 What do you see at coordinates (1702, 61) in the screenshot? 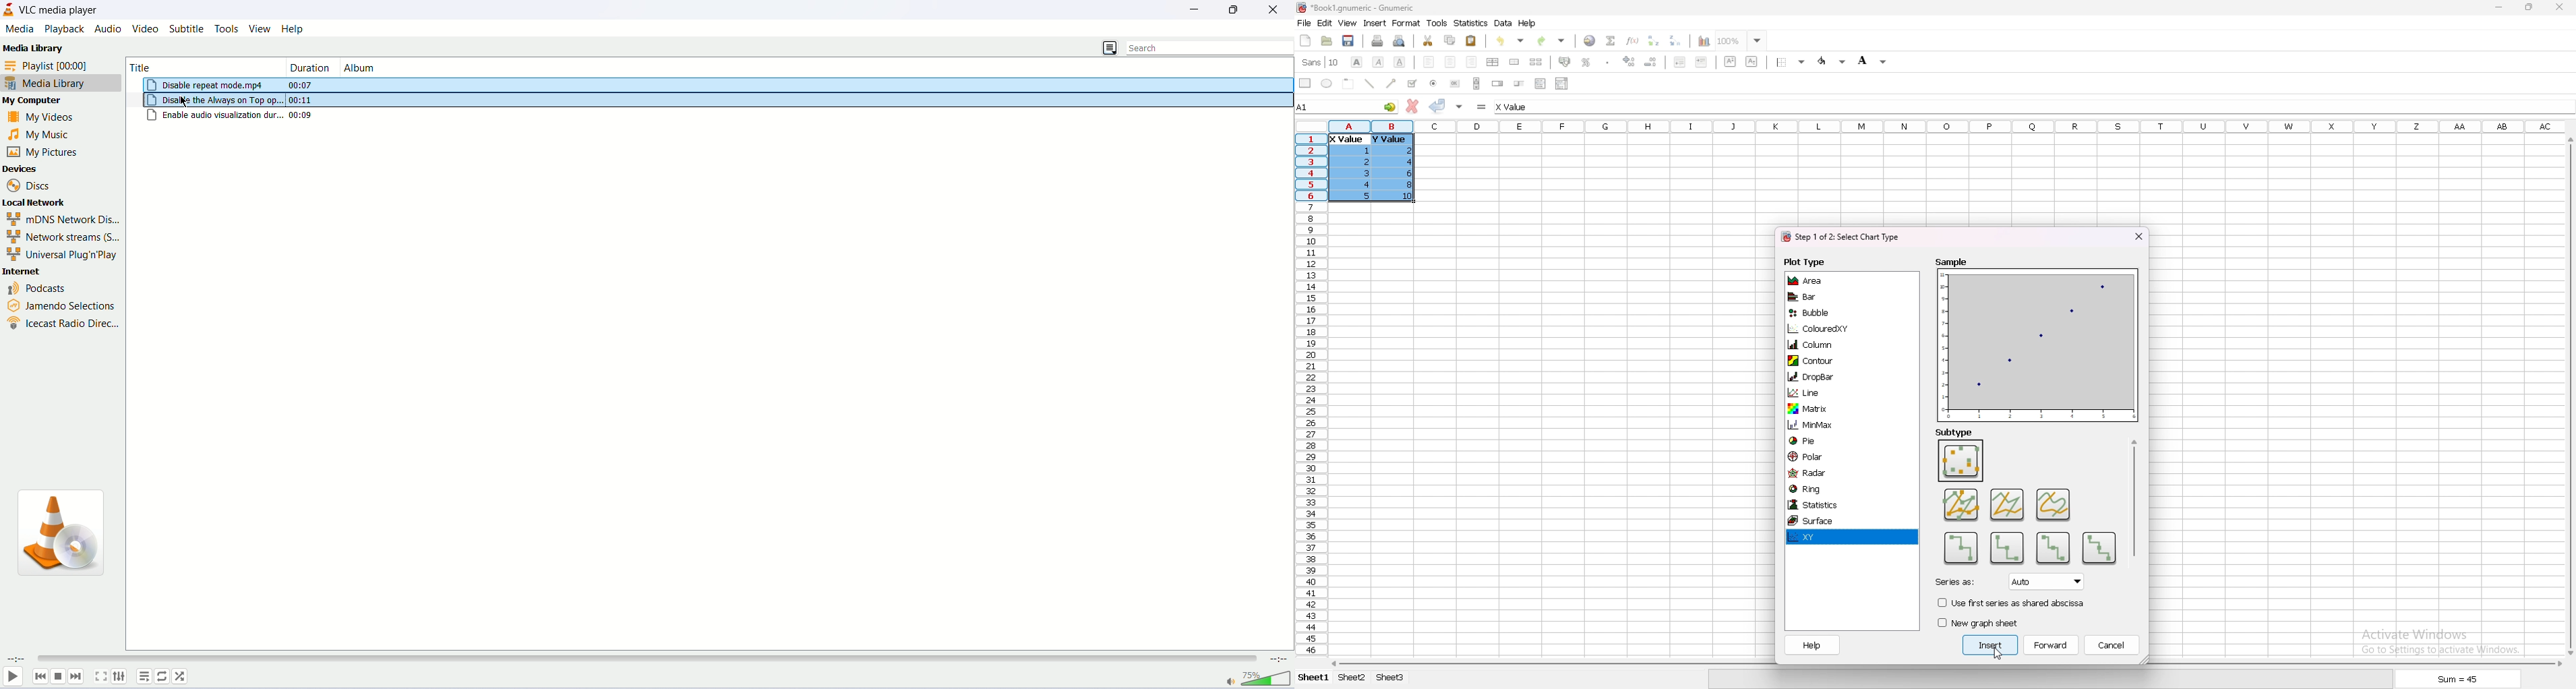
I see `increase indent` at bounding box center [1702, 61].